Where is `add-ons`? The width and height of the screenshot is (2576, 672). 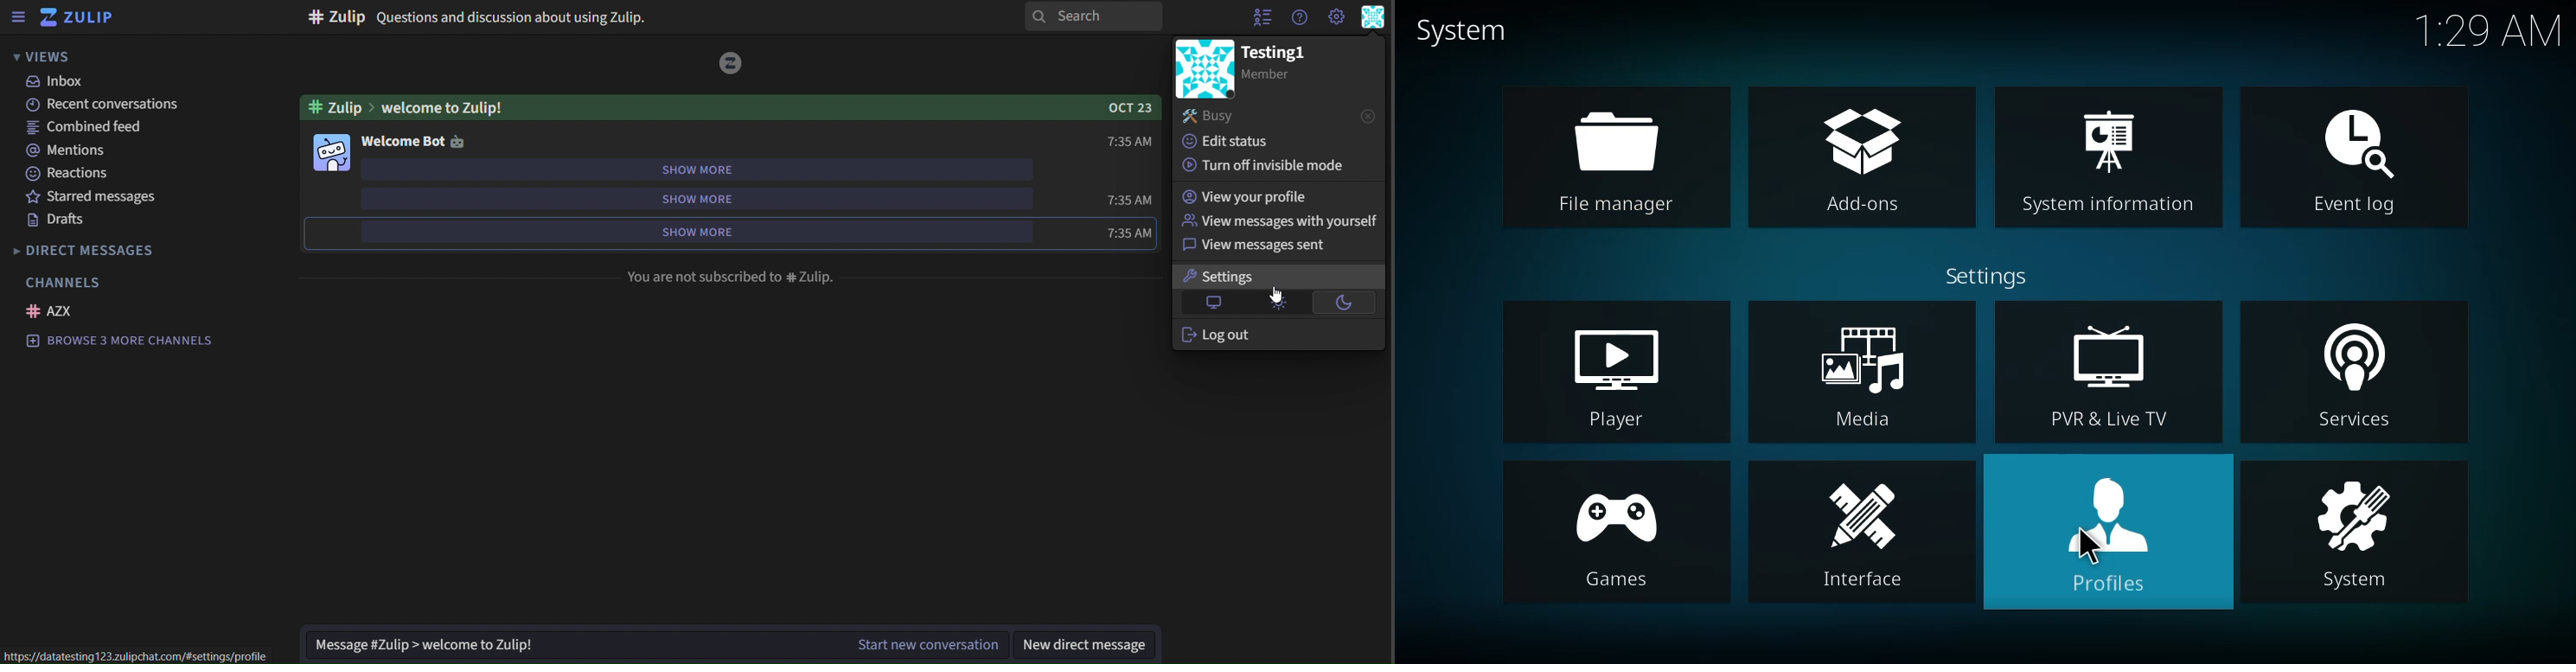
add-ons is located at coordinates (1865, 163).